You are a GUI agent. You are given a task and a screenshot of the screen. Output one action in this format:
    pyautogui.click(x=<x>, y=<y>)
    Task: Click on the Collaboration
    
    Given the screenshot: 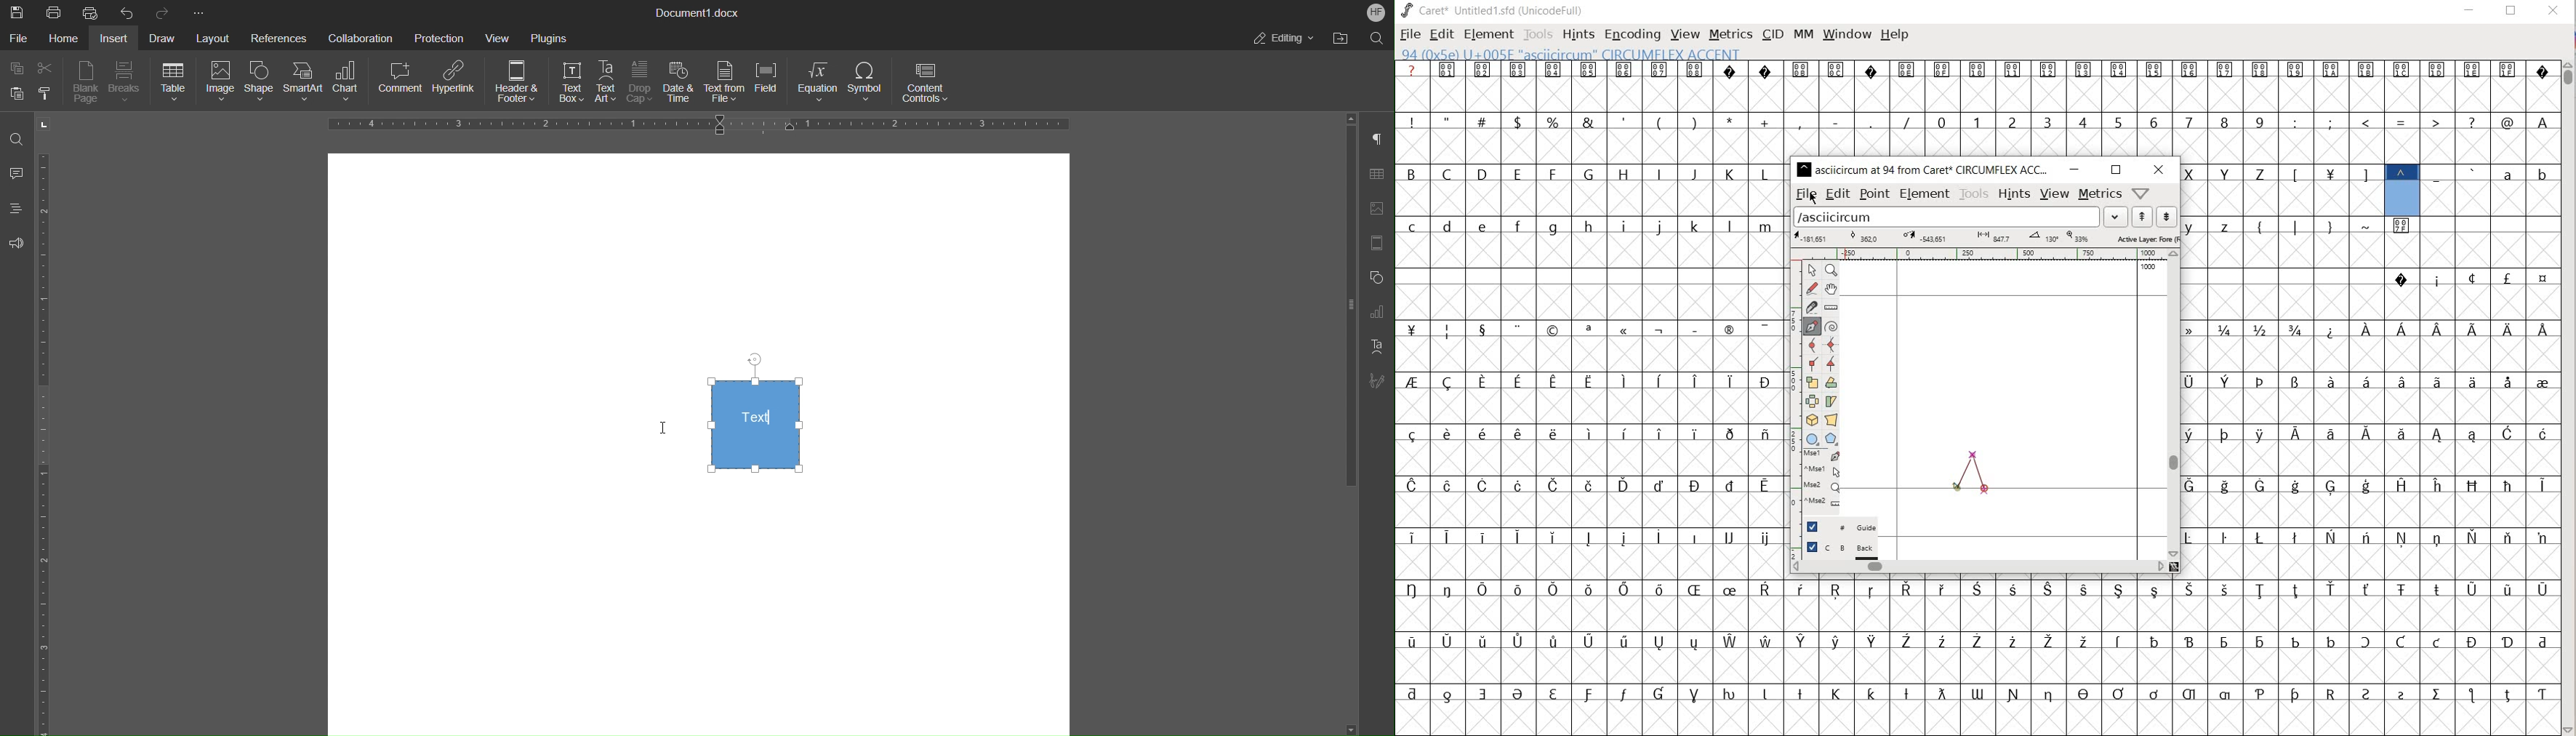 What is the action you would take?
    pyautogui.click(x=359, y=38)
    